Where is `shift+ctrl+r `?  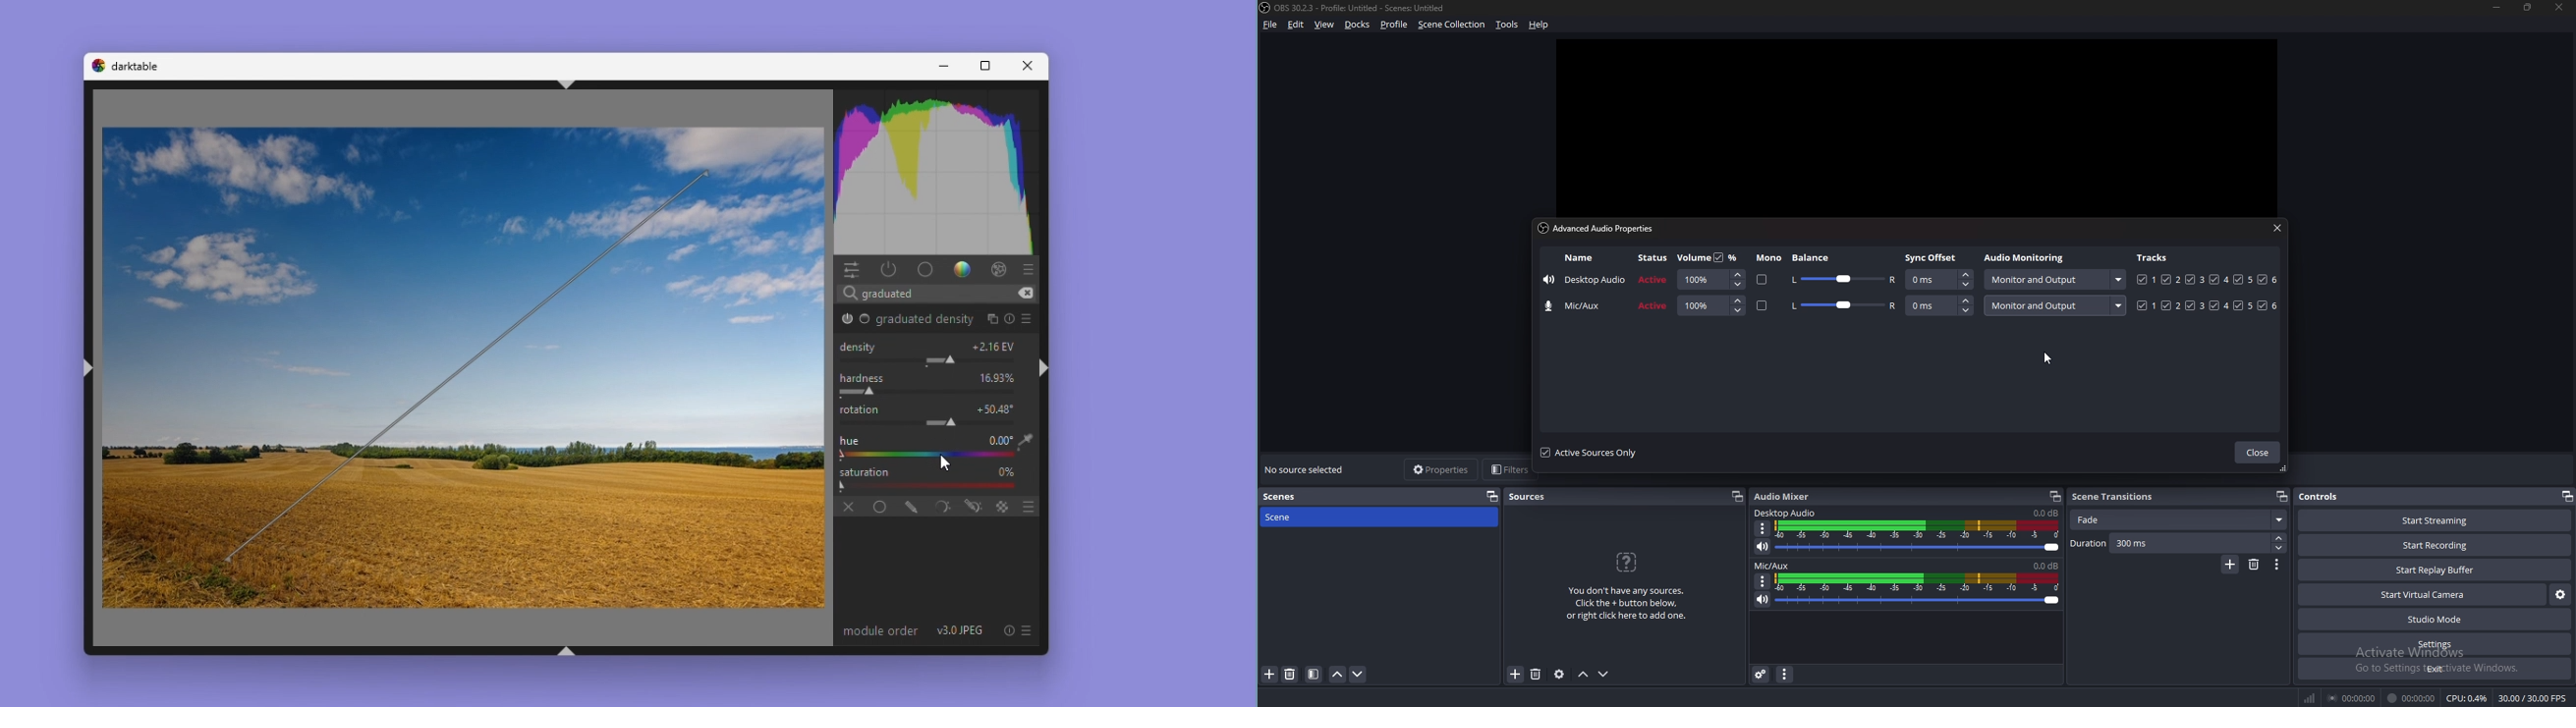 shift+ctrl+r  is located at coordinates (1045, 367).